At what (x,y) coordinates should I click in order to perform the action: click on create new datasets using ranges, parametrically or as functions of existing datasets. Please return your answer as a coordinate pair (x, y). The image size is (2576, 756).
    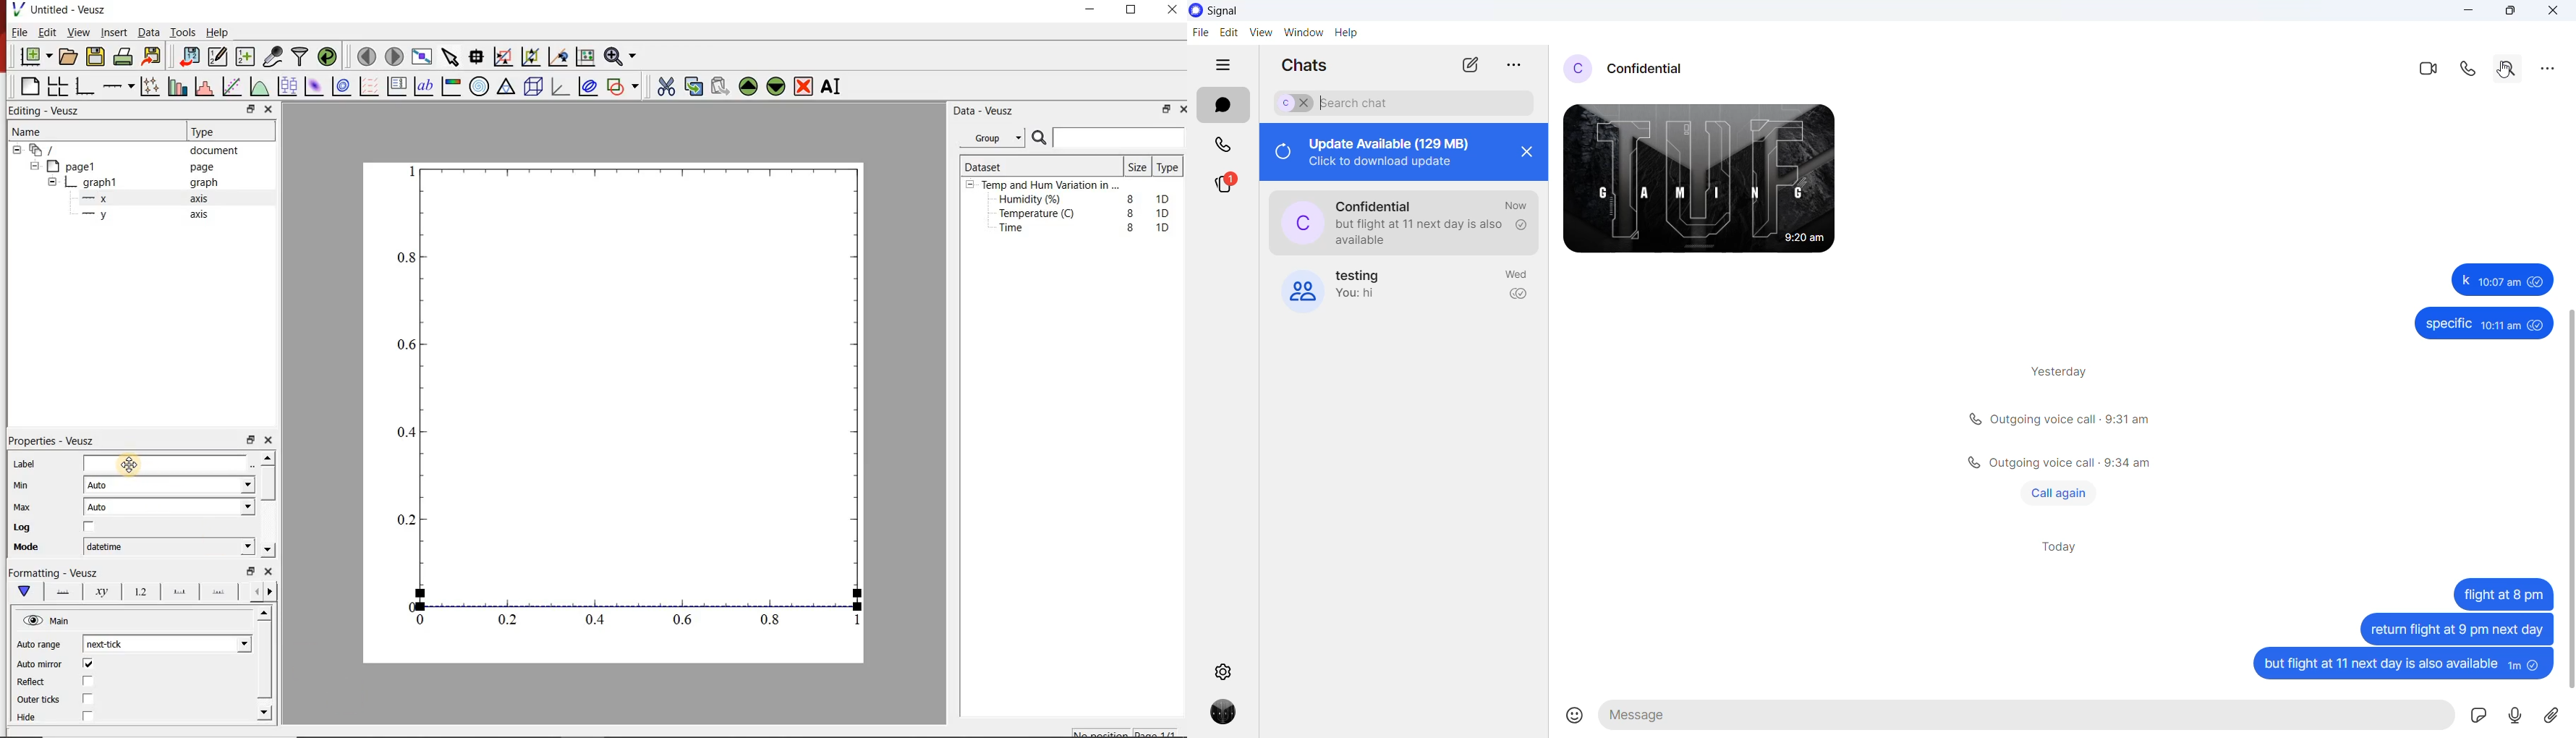
    Looking at the image, I should click on (246, 57).